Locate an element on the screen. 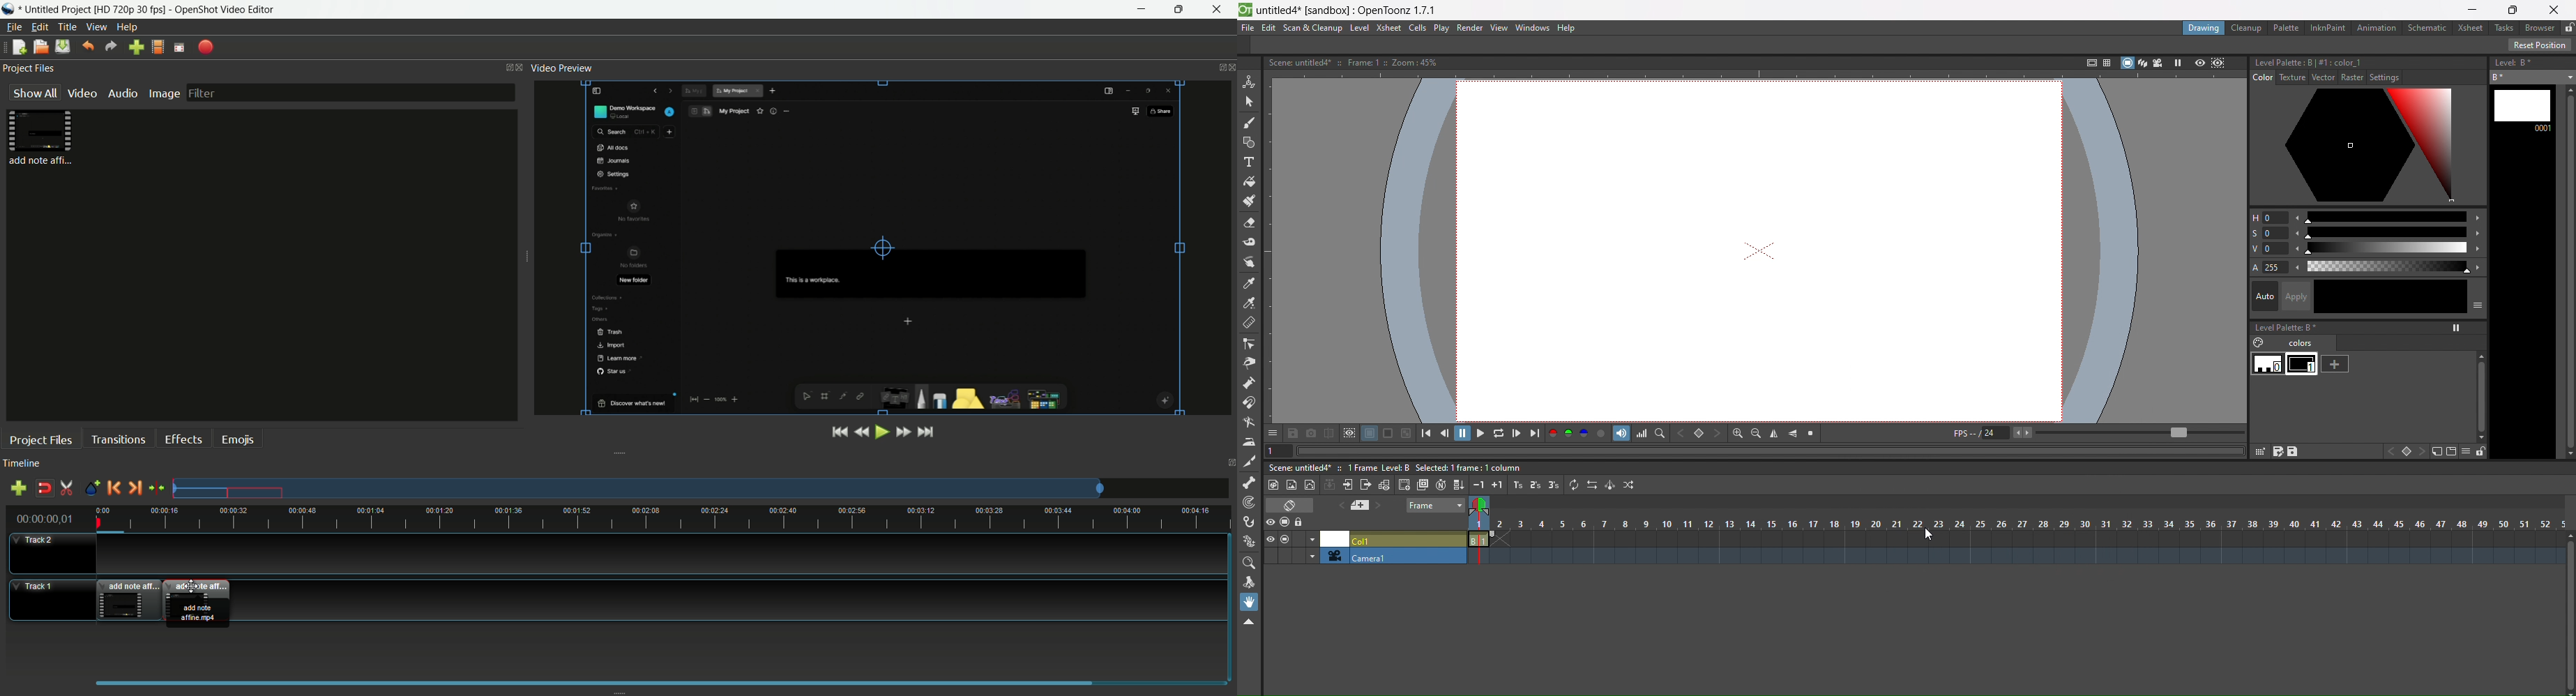 The height and width of the screenshot is (700, 2576). tracks preview is located at coordinates (637, 488).